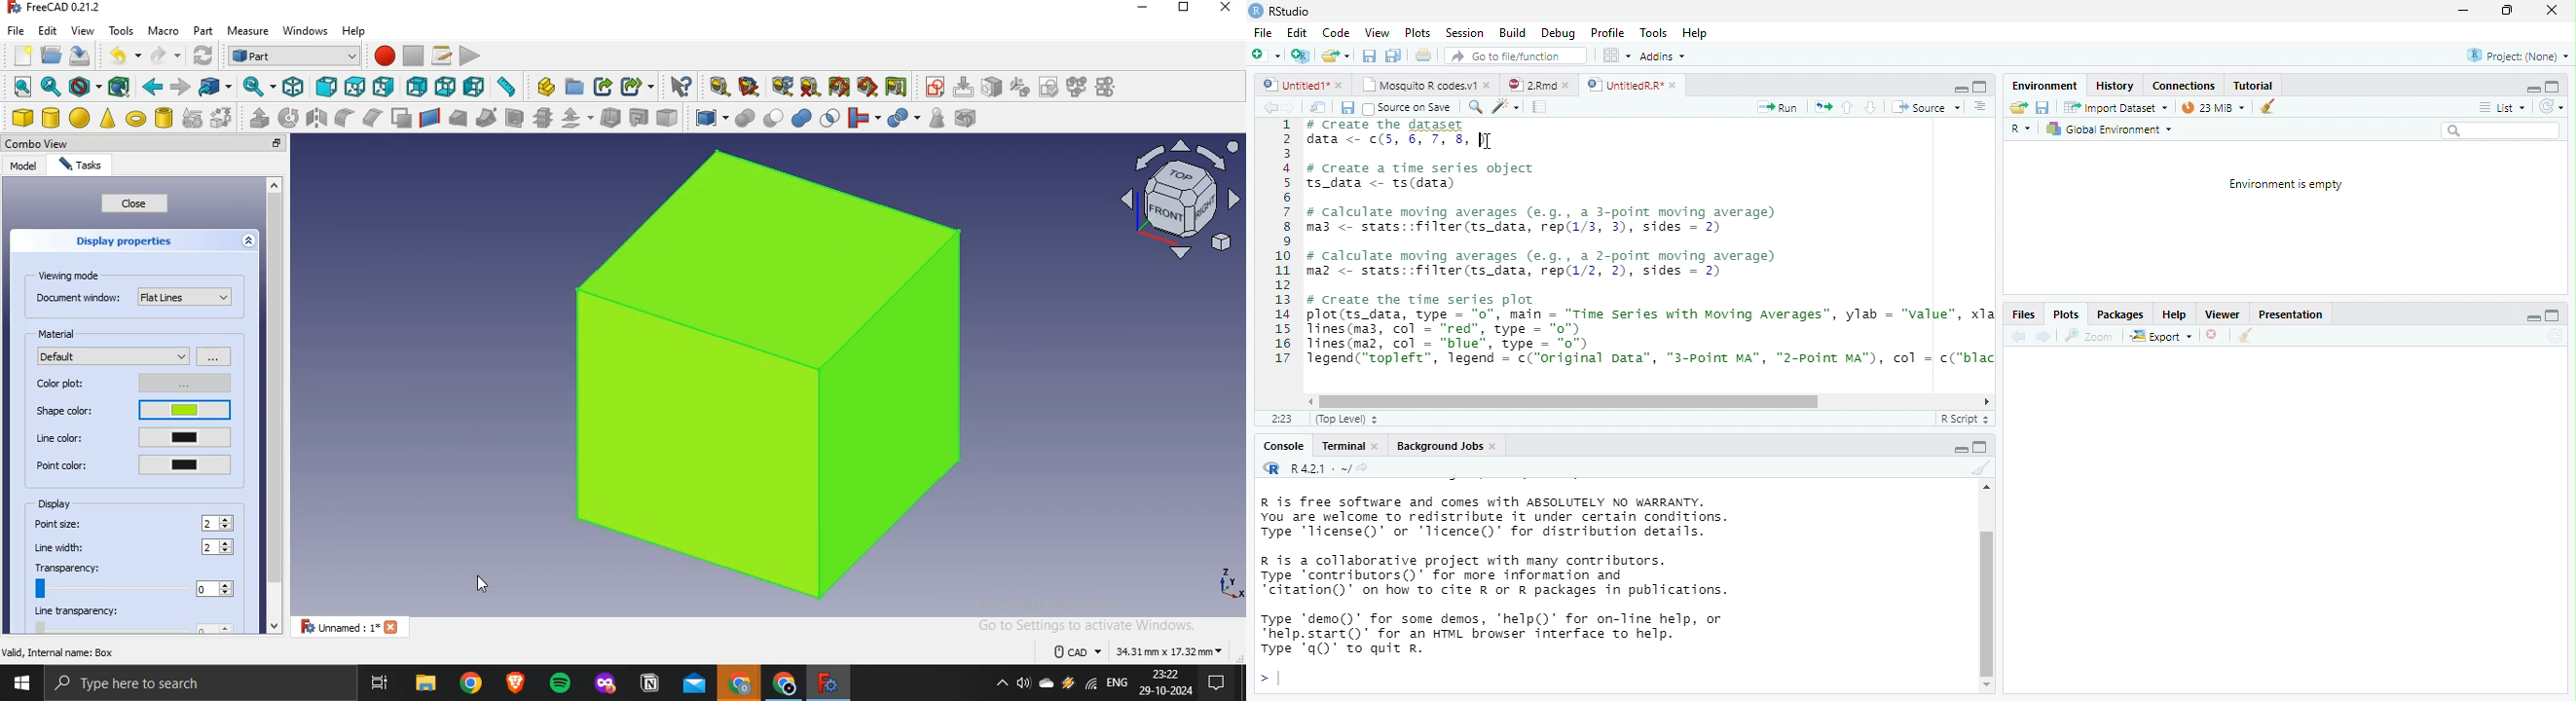  What do you see at coordinates (125, 240) in the screenshot?
I see `display properties` at bounding box center [125, 240].